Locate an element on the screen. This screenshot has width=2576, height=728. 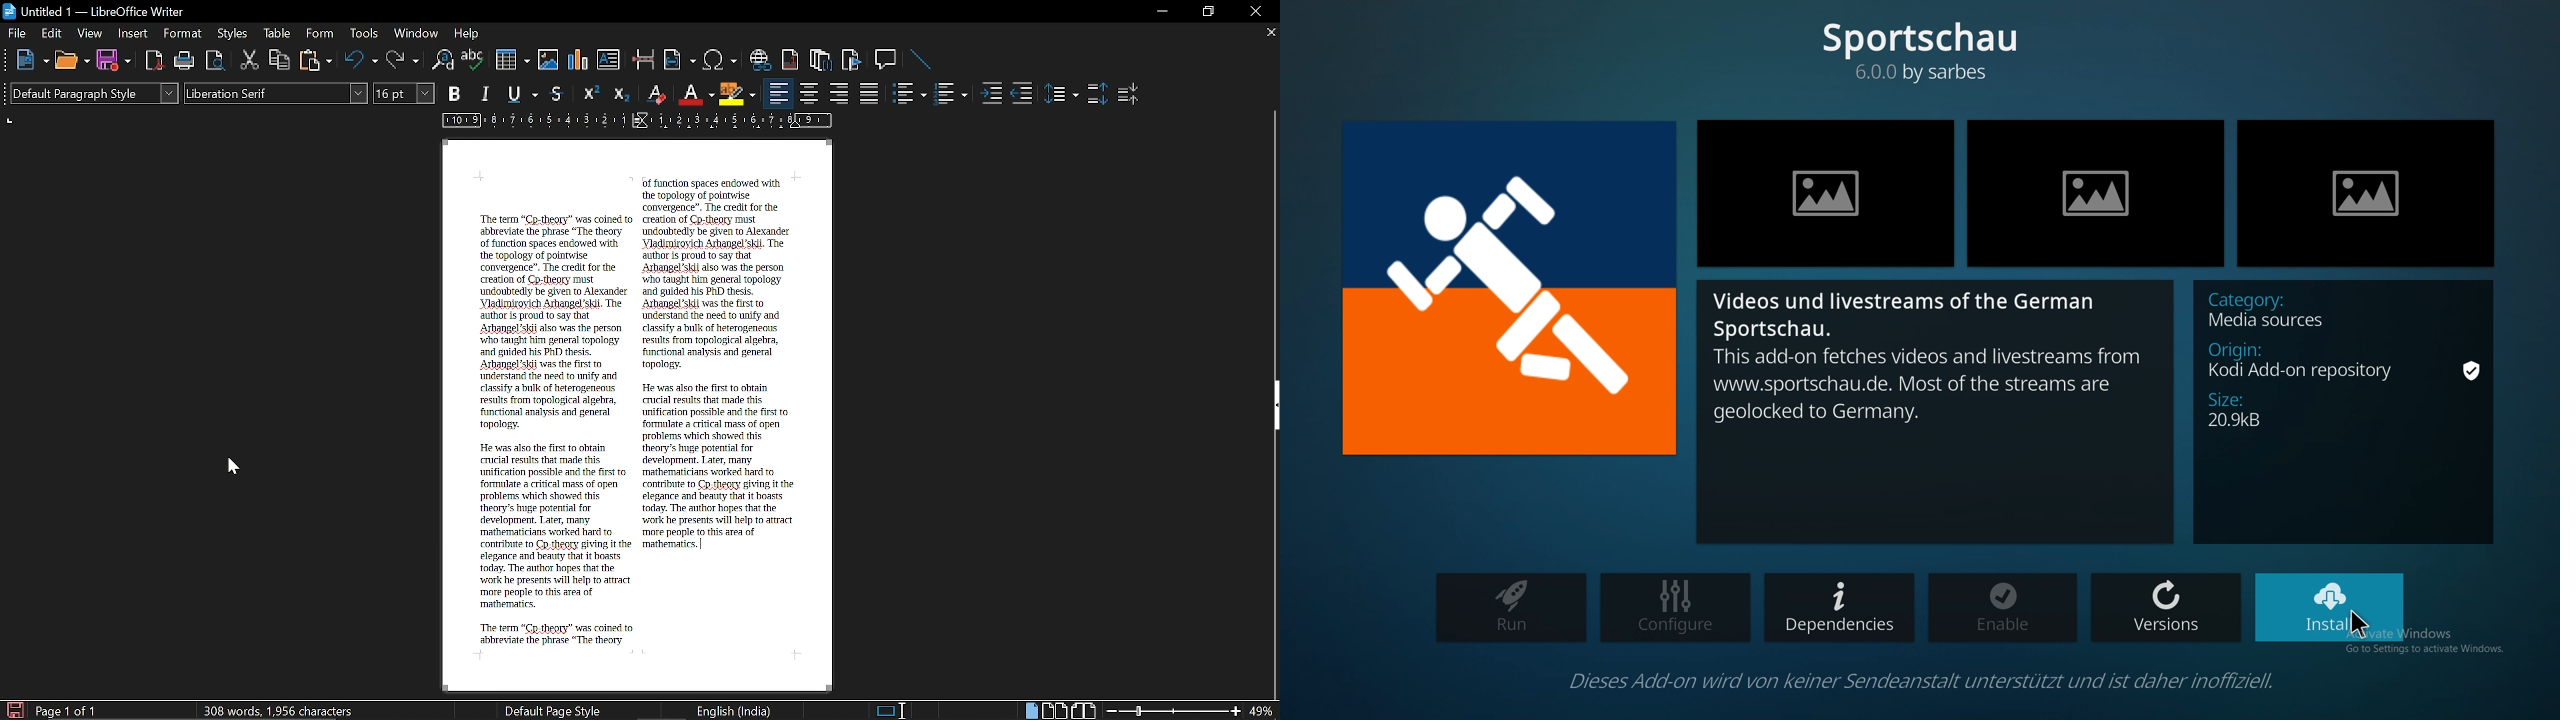
Help is located at coordinates (468, 34).